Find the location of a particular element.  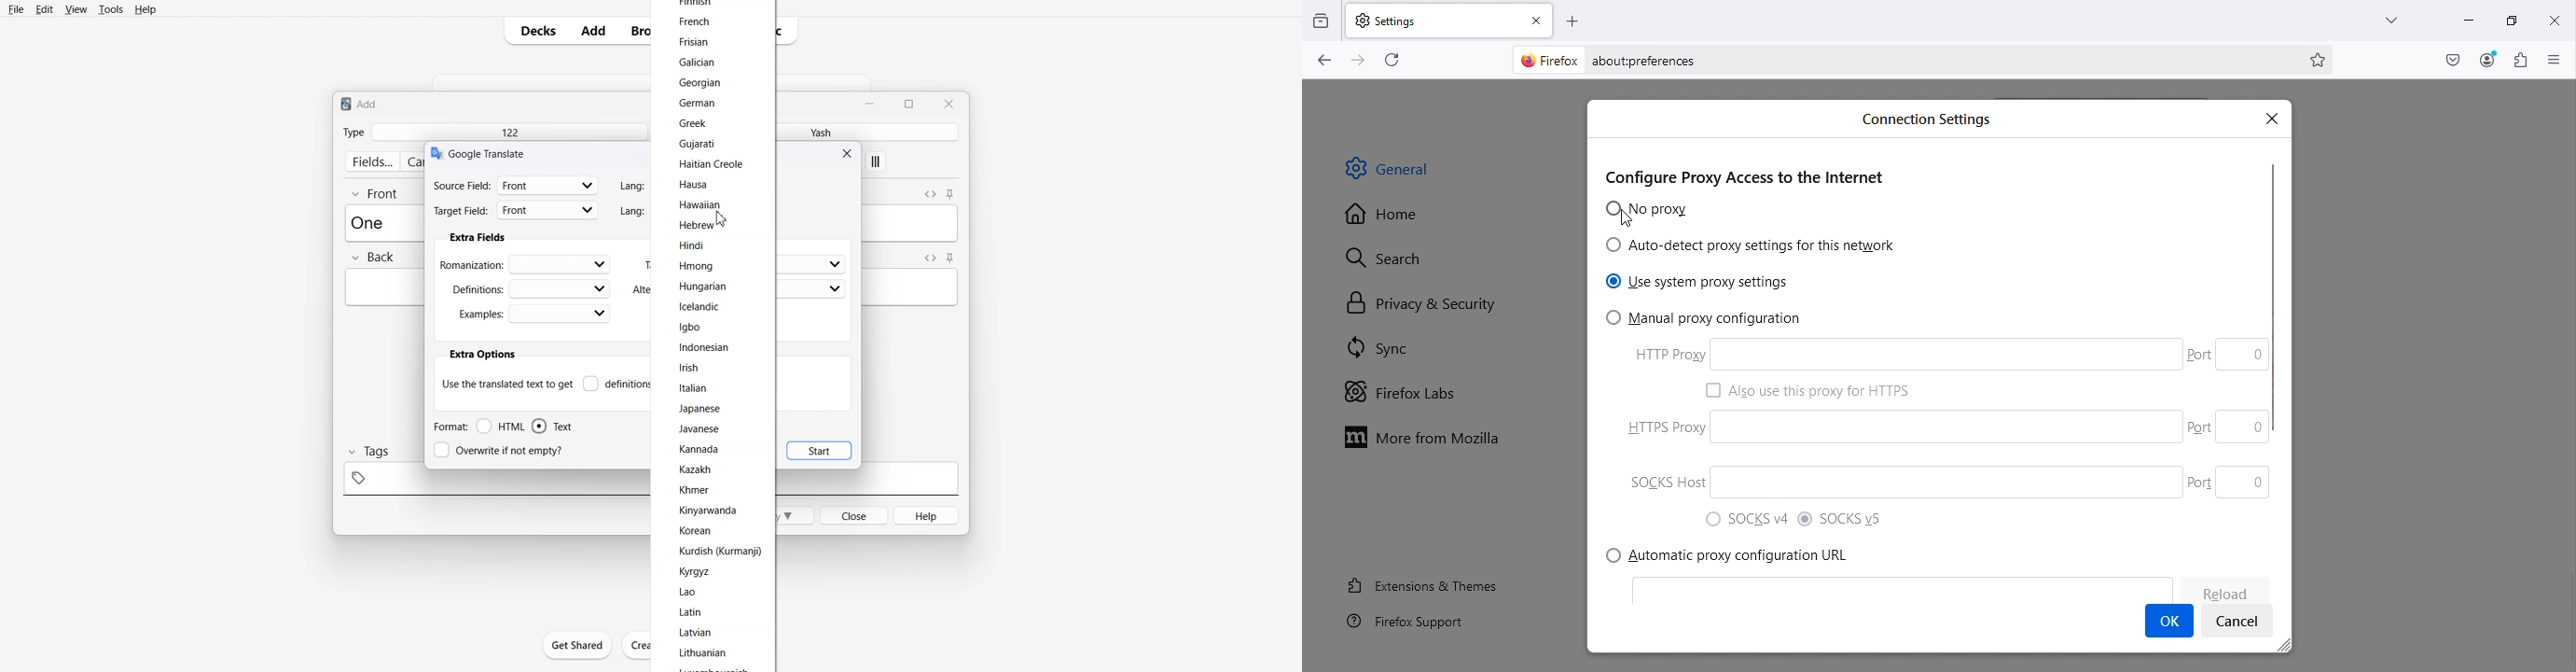

Use system proxy settings is located at coordinates (1701, 283).